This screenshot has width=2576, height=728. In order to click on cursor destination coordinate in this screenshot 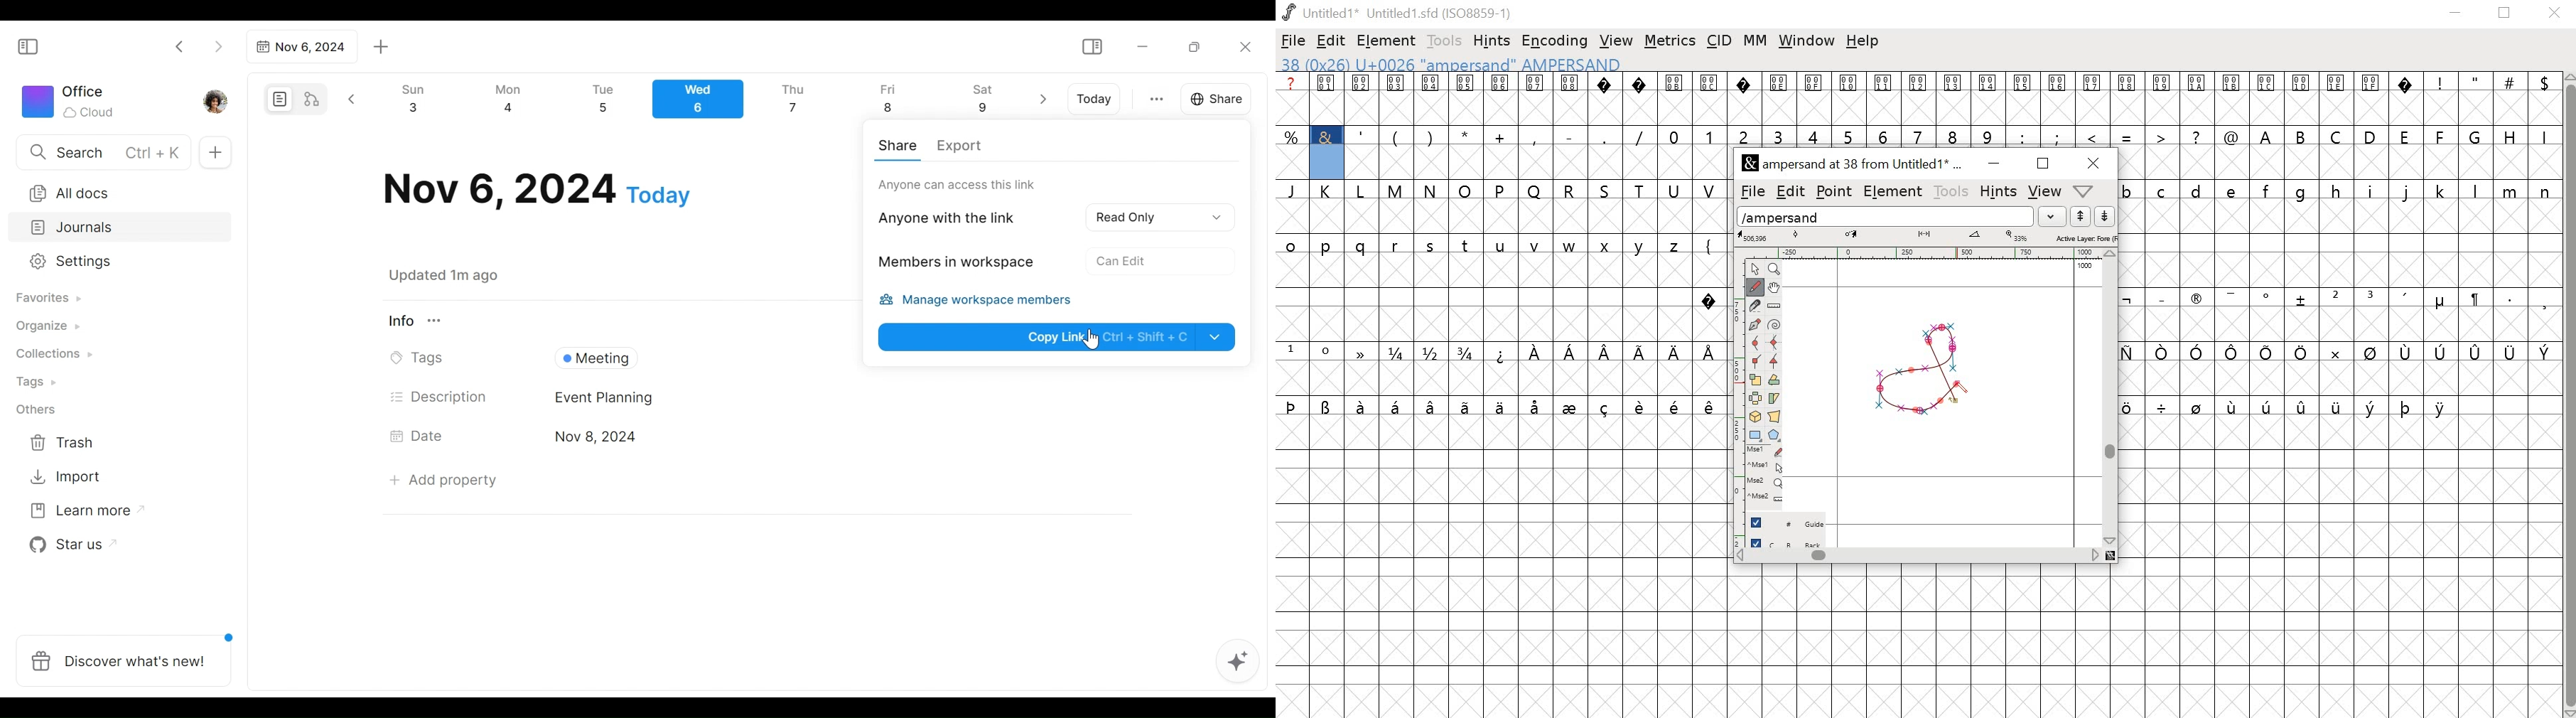, I will do `click(1853, 235)`.